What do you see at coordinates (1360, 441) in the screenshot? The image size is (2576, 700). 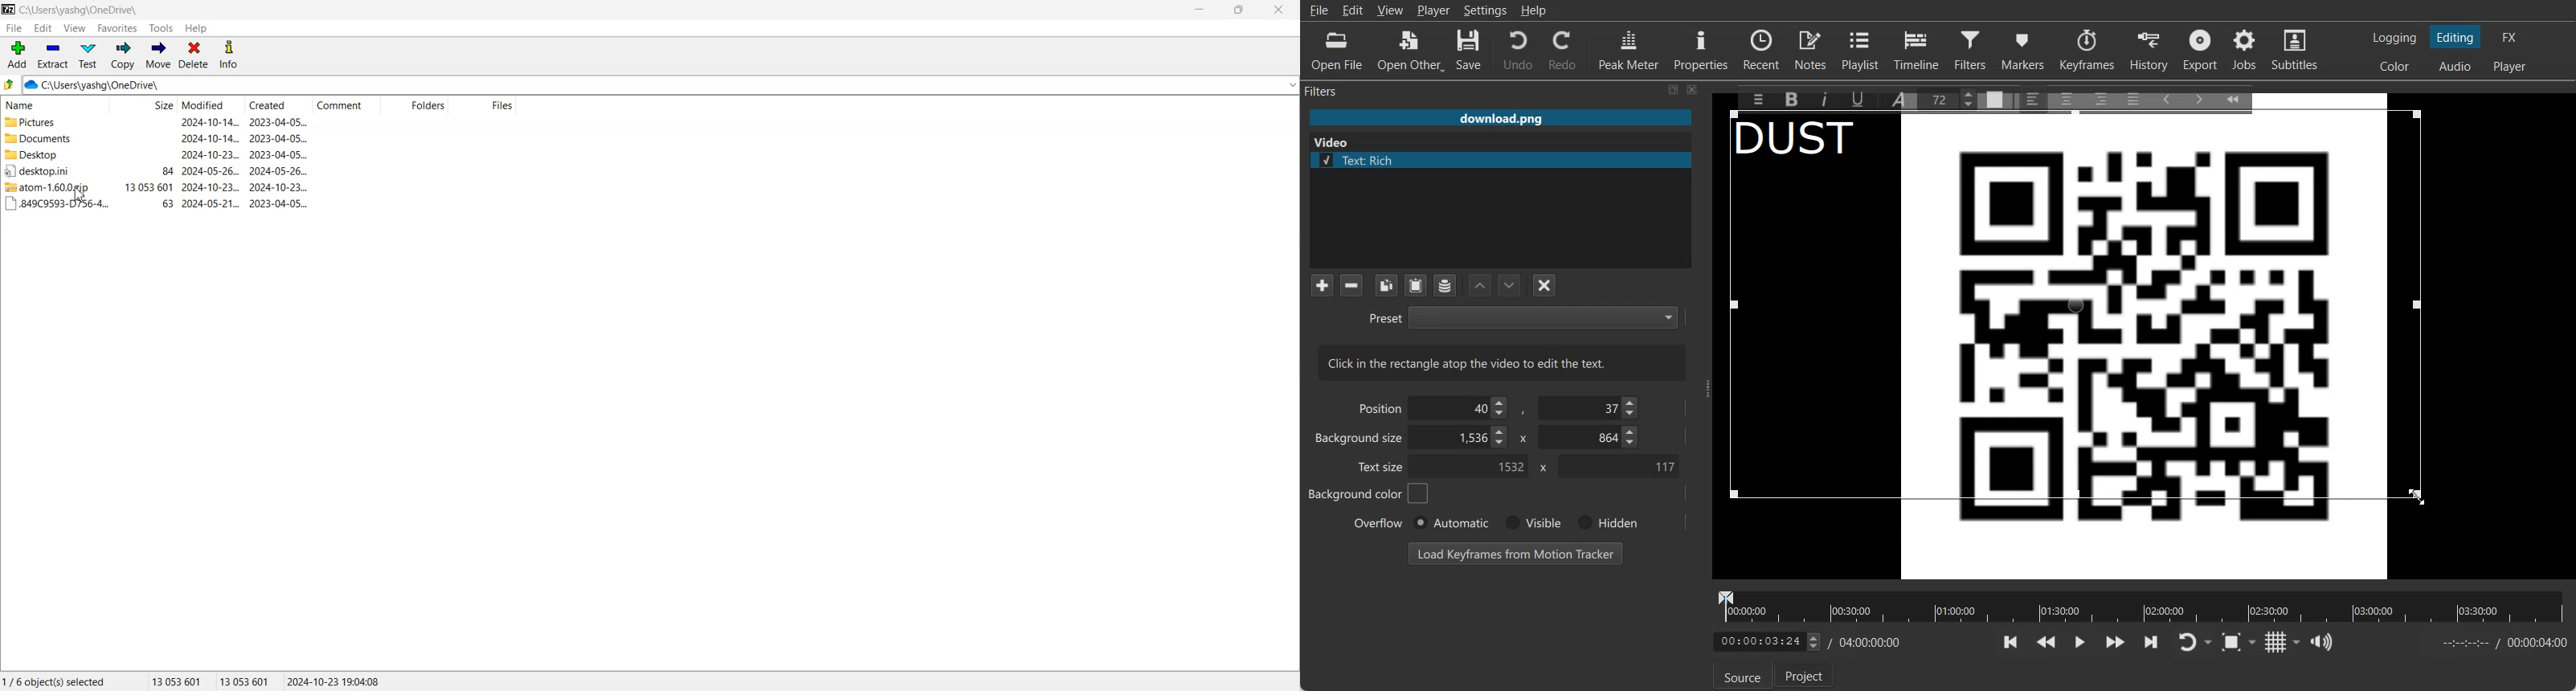 I see `Background size` at bounding box center [1360, 441].